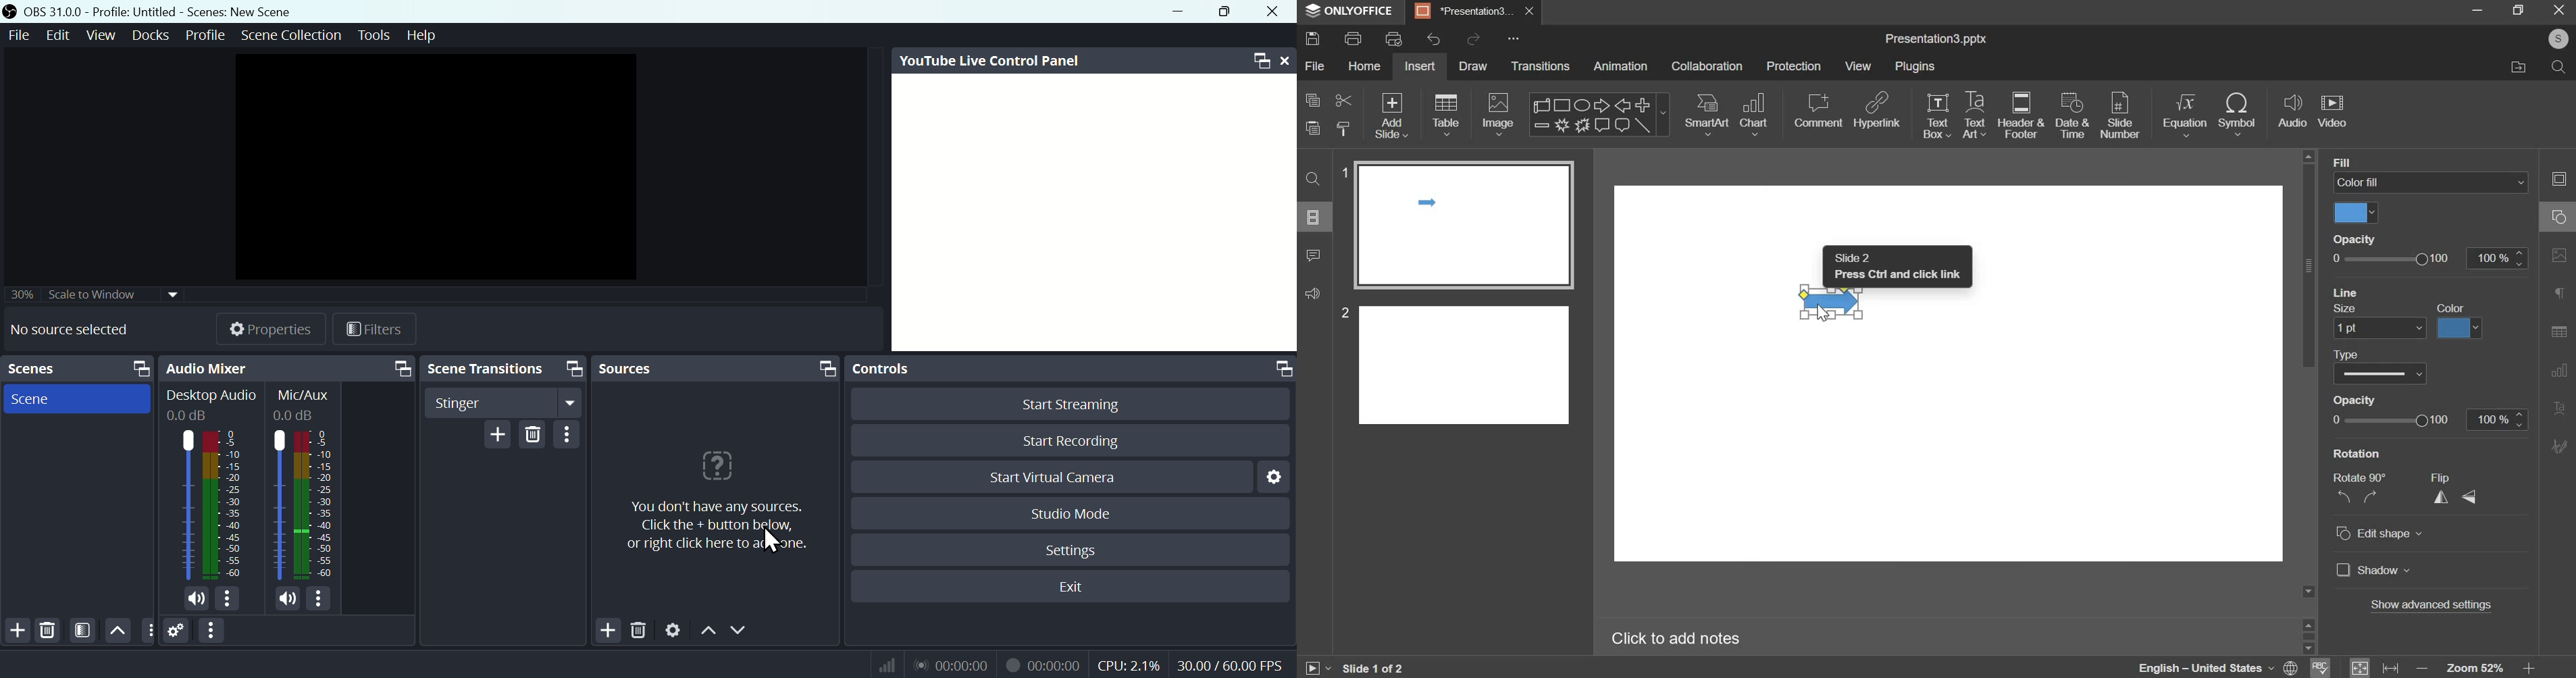 The image size is (2576, 700). What do you see at coordinates (2498, 420) in the screenshot?
I see `increase/decrease opacity` at bounding box center [2498, 420].